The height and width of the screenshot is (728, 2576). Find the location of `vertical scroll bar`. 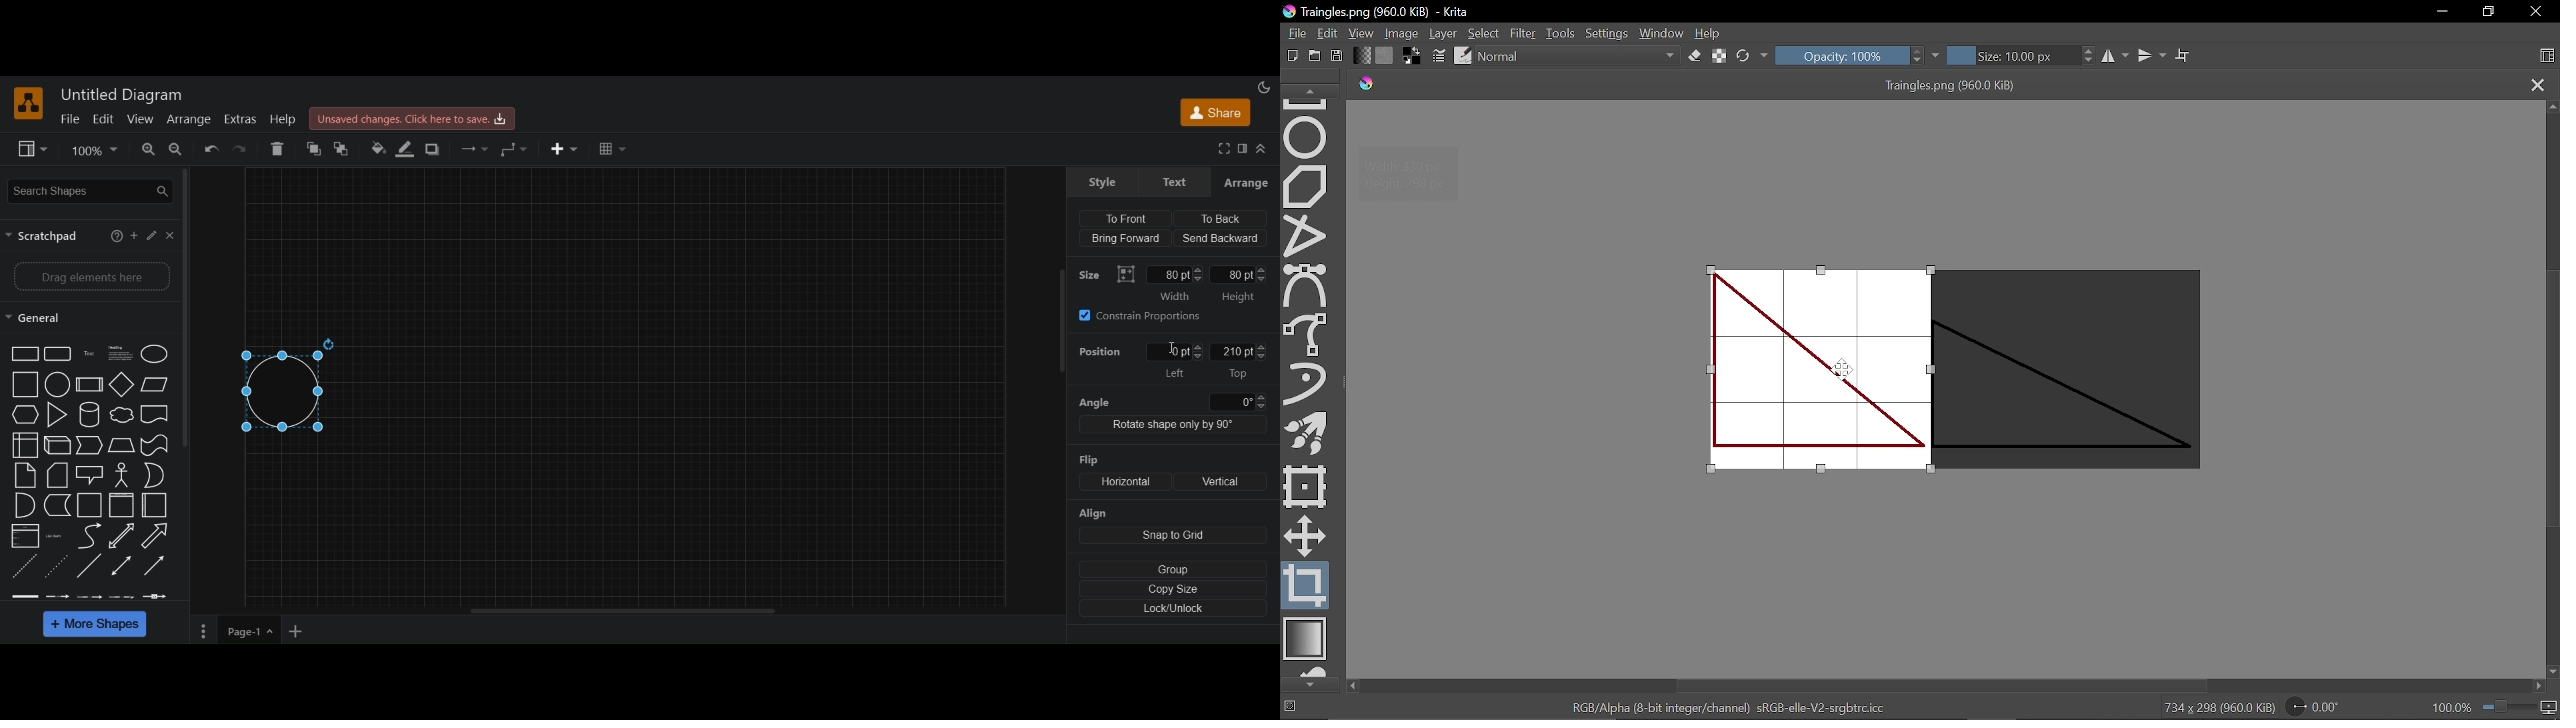

vertical scroll bar is located at coordinates (191, 307).